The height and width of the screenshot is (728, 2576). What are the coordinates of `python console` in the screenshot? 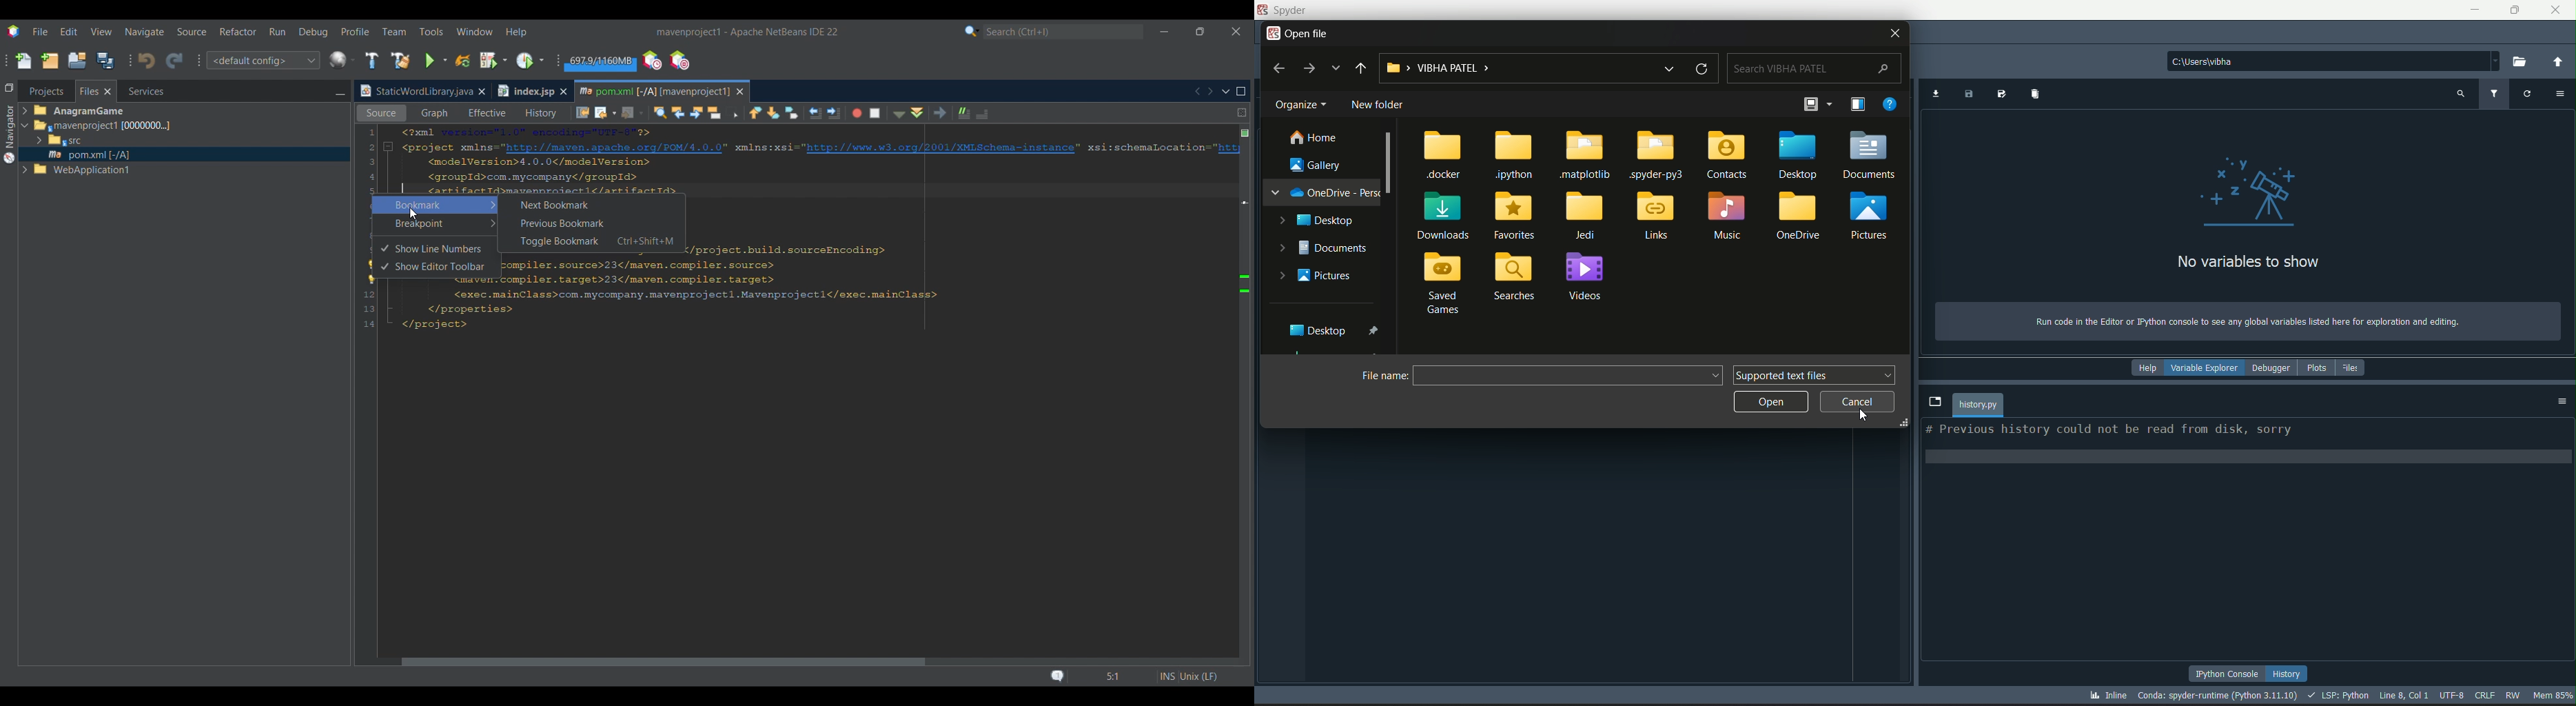 It's located at (2229, 673).